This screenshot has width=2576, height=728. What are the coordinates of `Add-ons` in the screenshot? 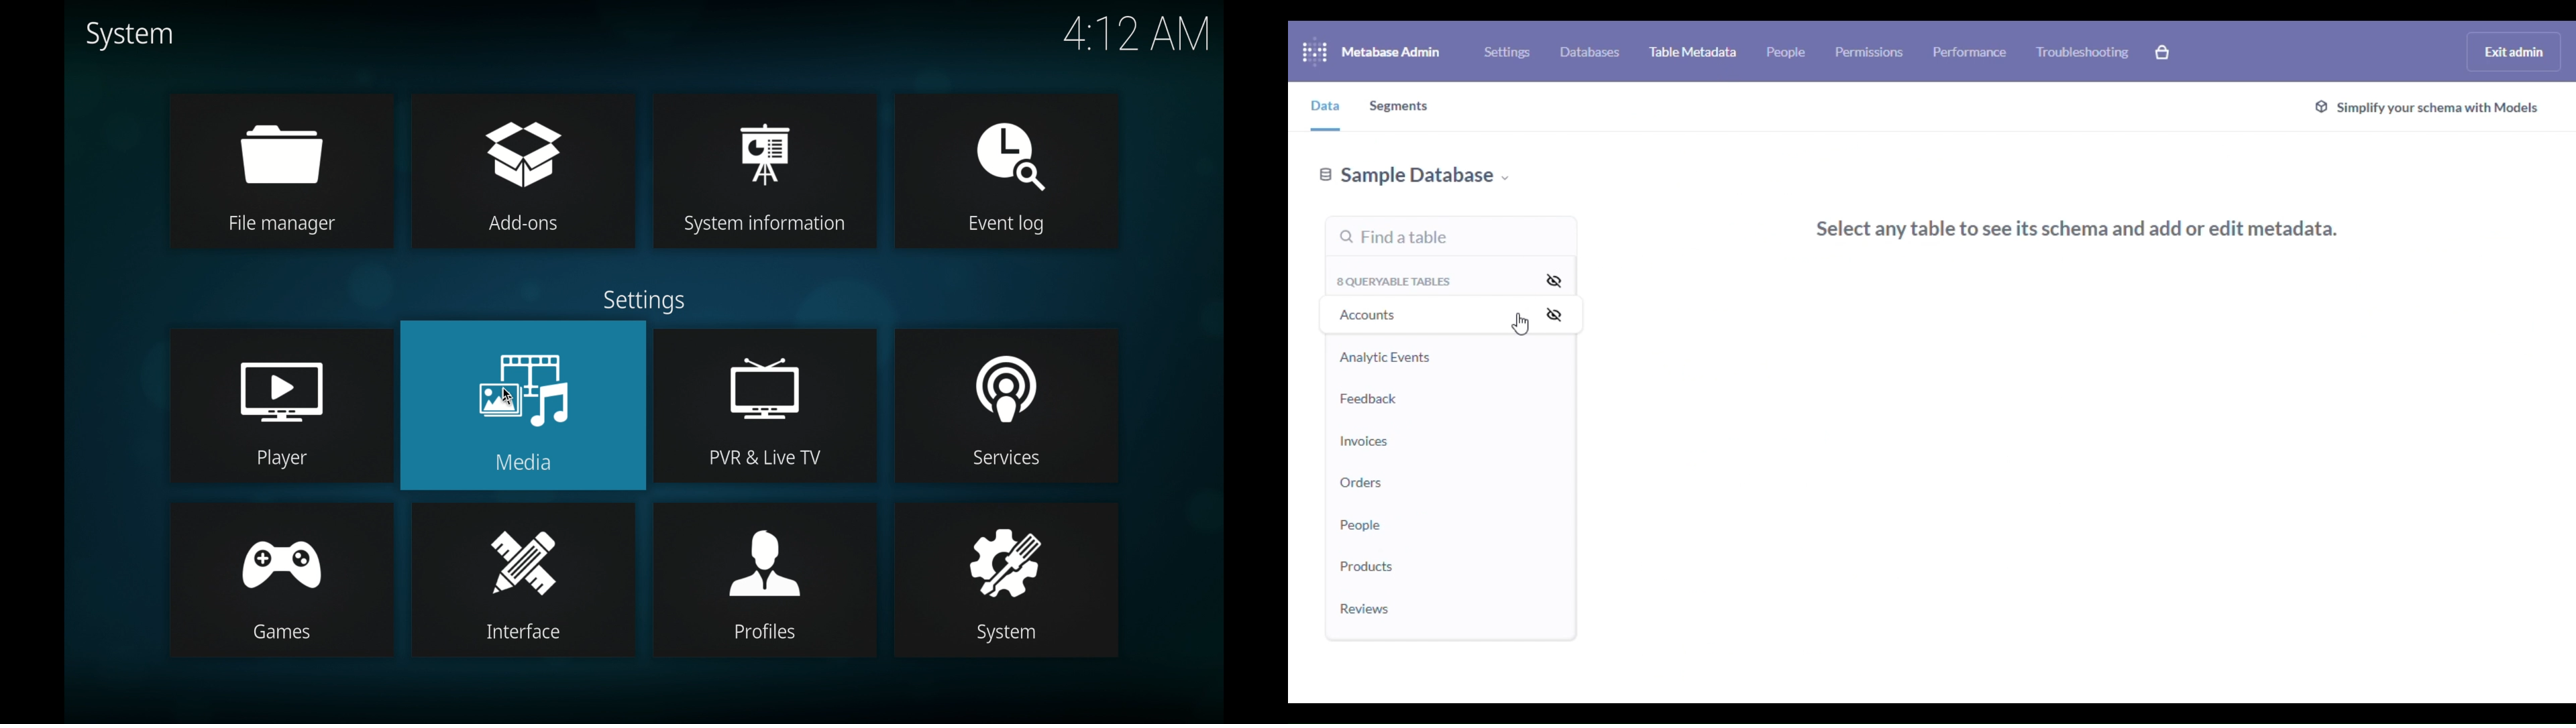 It's located at (528, 228).